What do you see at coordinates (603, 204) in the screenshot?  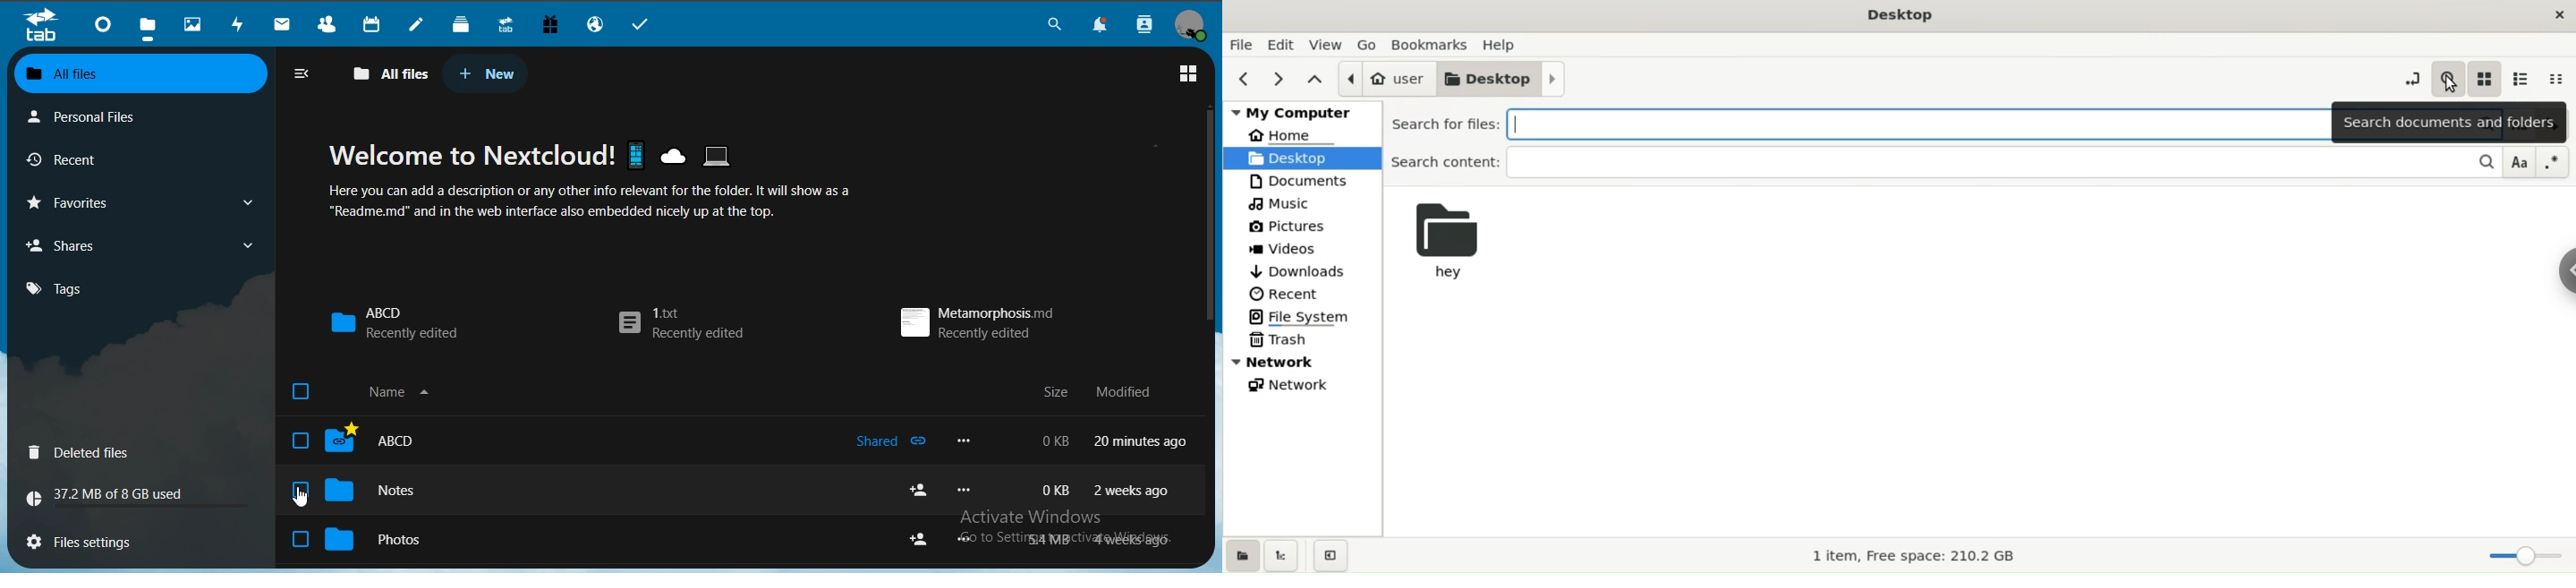 I see `Here you can add a description or any other info relevant for the folder. It will show as a
“Readme.md" and in the web interface also embedded nicely up at the top.` at bounding box center [603, 204].